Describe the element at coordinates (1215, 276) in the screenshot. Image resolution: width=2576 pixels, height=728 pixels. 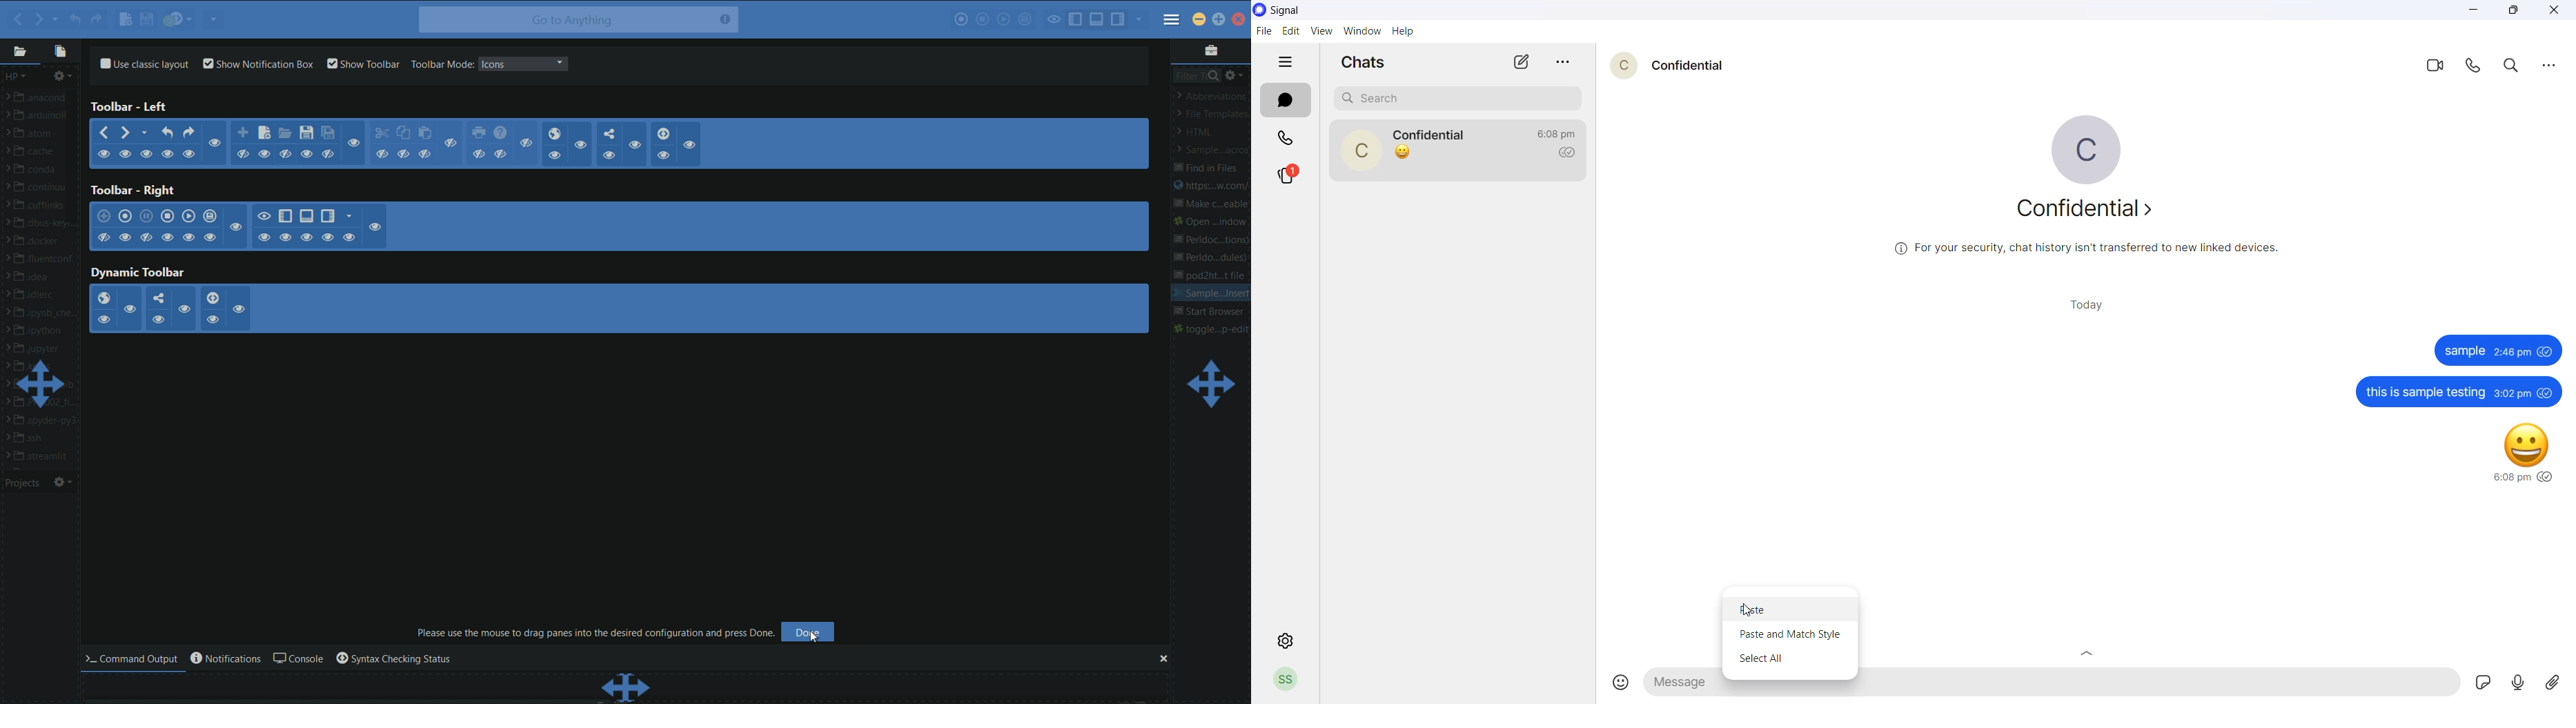
I see ` pod2ht..t file` at that location.